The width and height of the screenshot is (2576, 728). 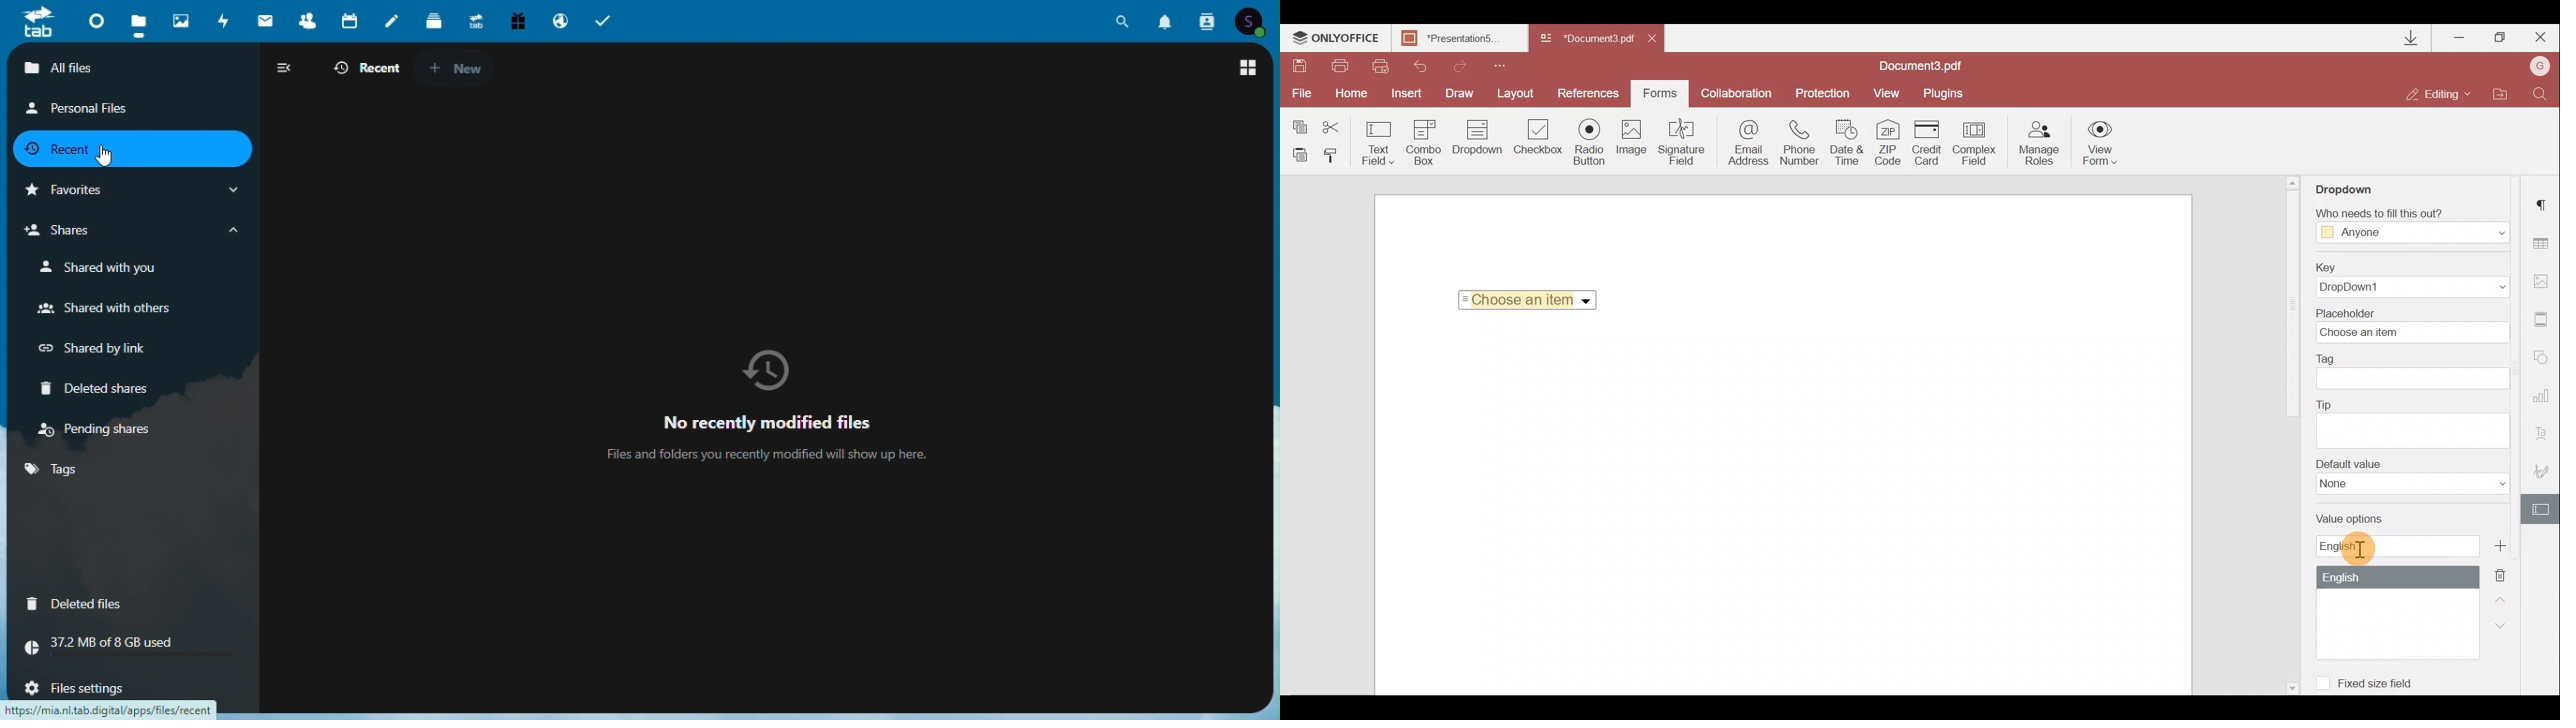 What do you see at coordinates (90, 347) in the screenshot?
I see `Shared by link` at bounding box center [90, 347].